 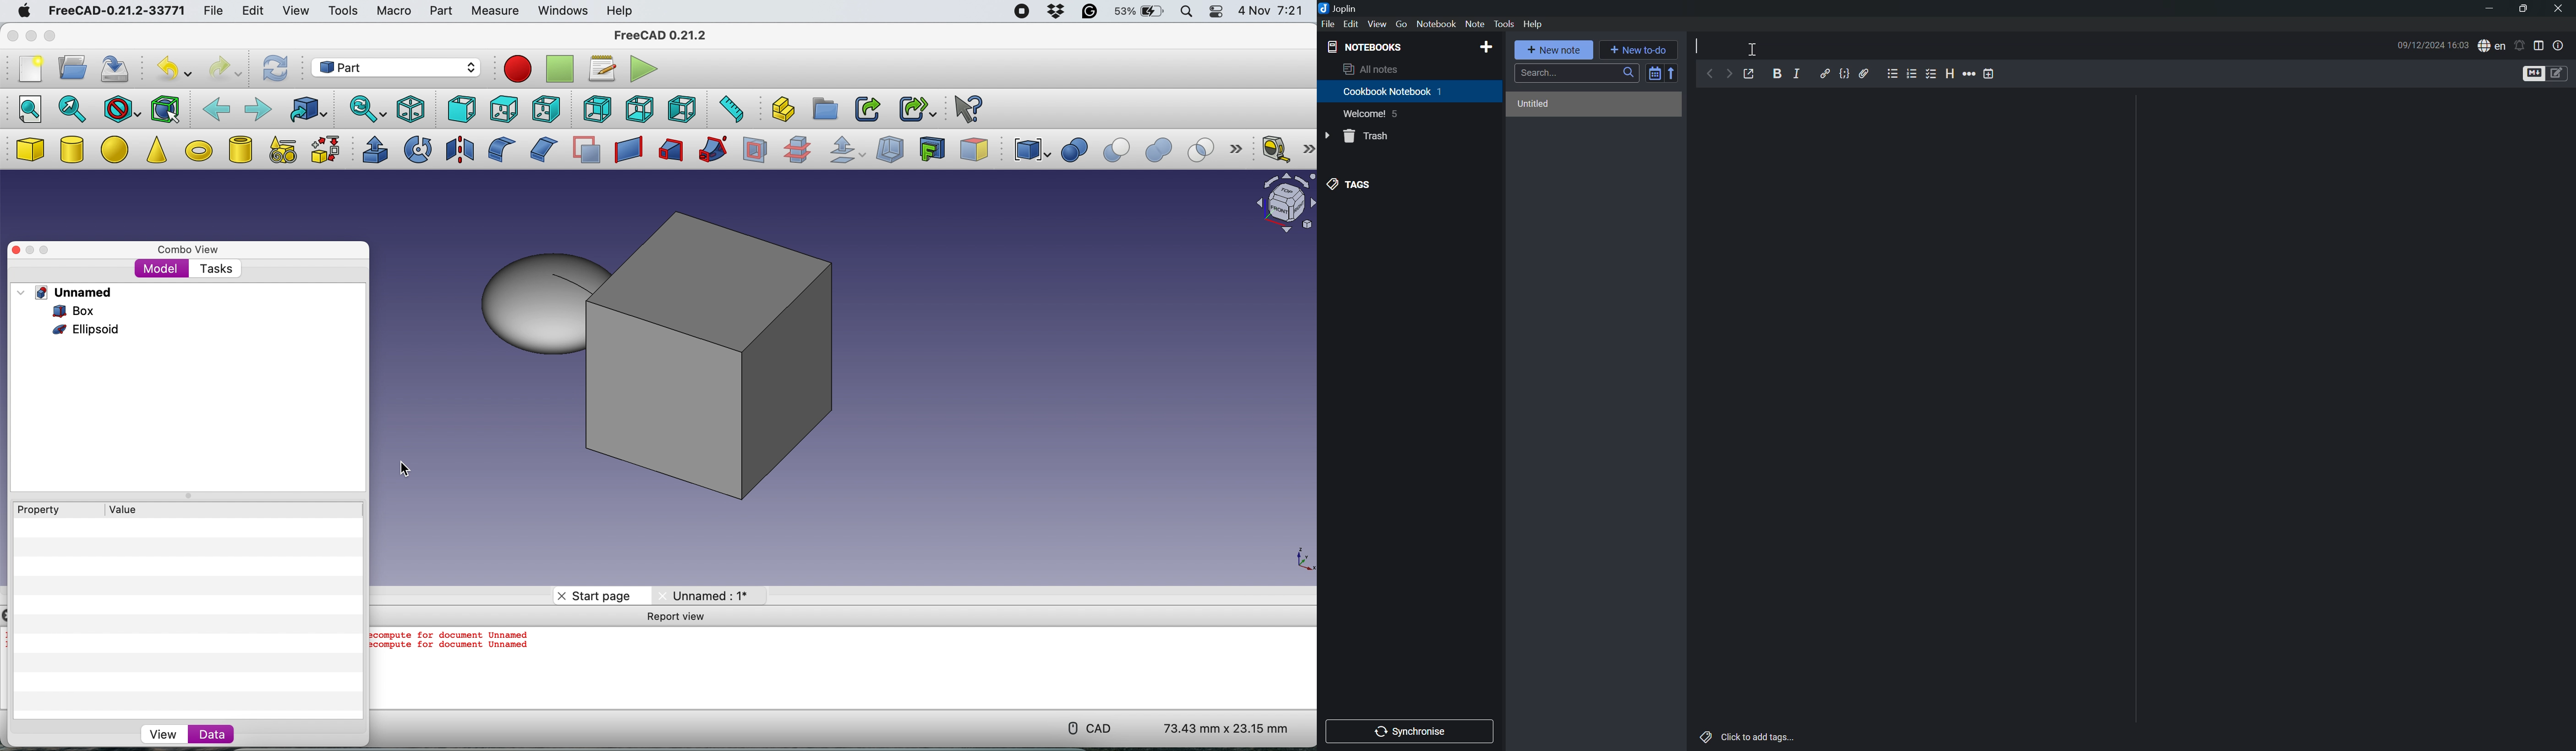 What do you see at coordinates (1865, 75) in the screenshot?
I see `Attach file` at bounding box center [1865, 75].